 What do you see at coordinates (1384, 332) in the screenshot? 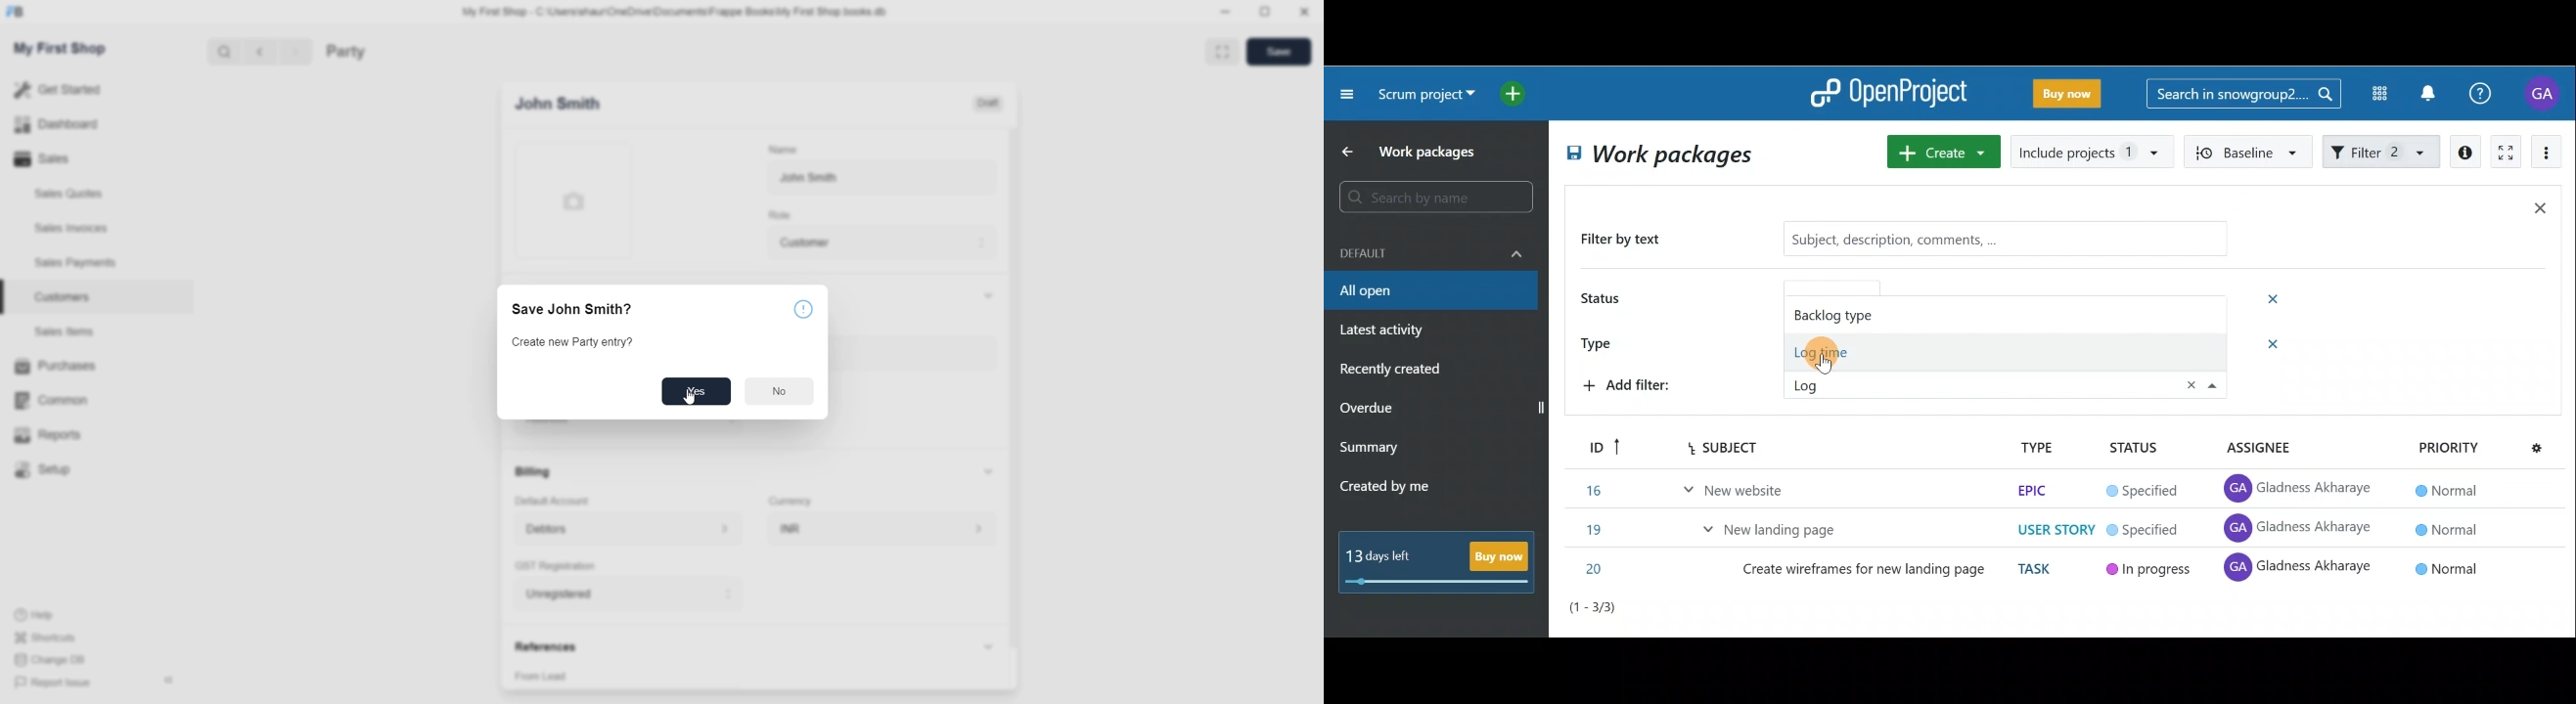
I see `Latest activity` at bounding box center [1384, 332].